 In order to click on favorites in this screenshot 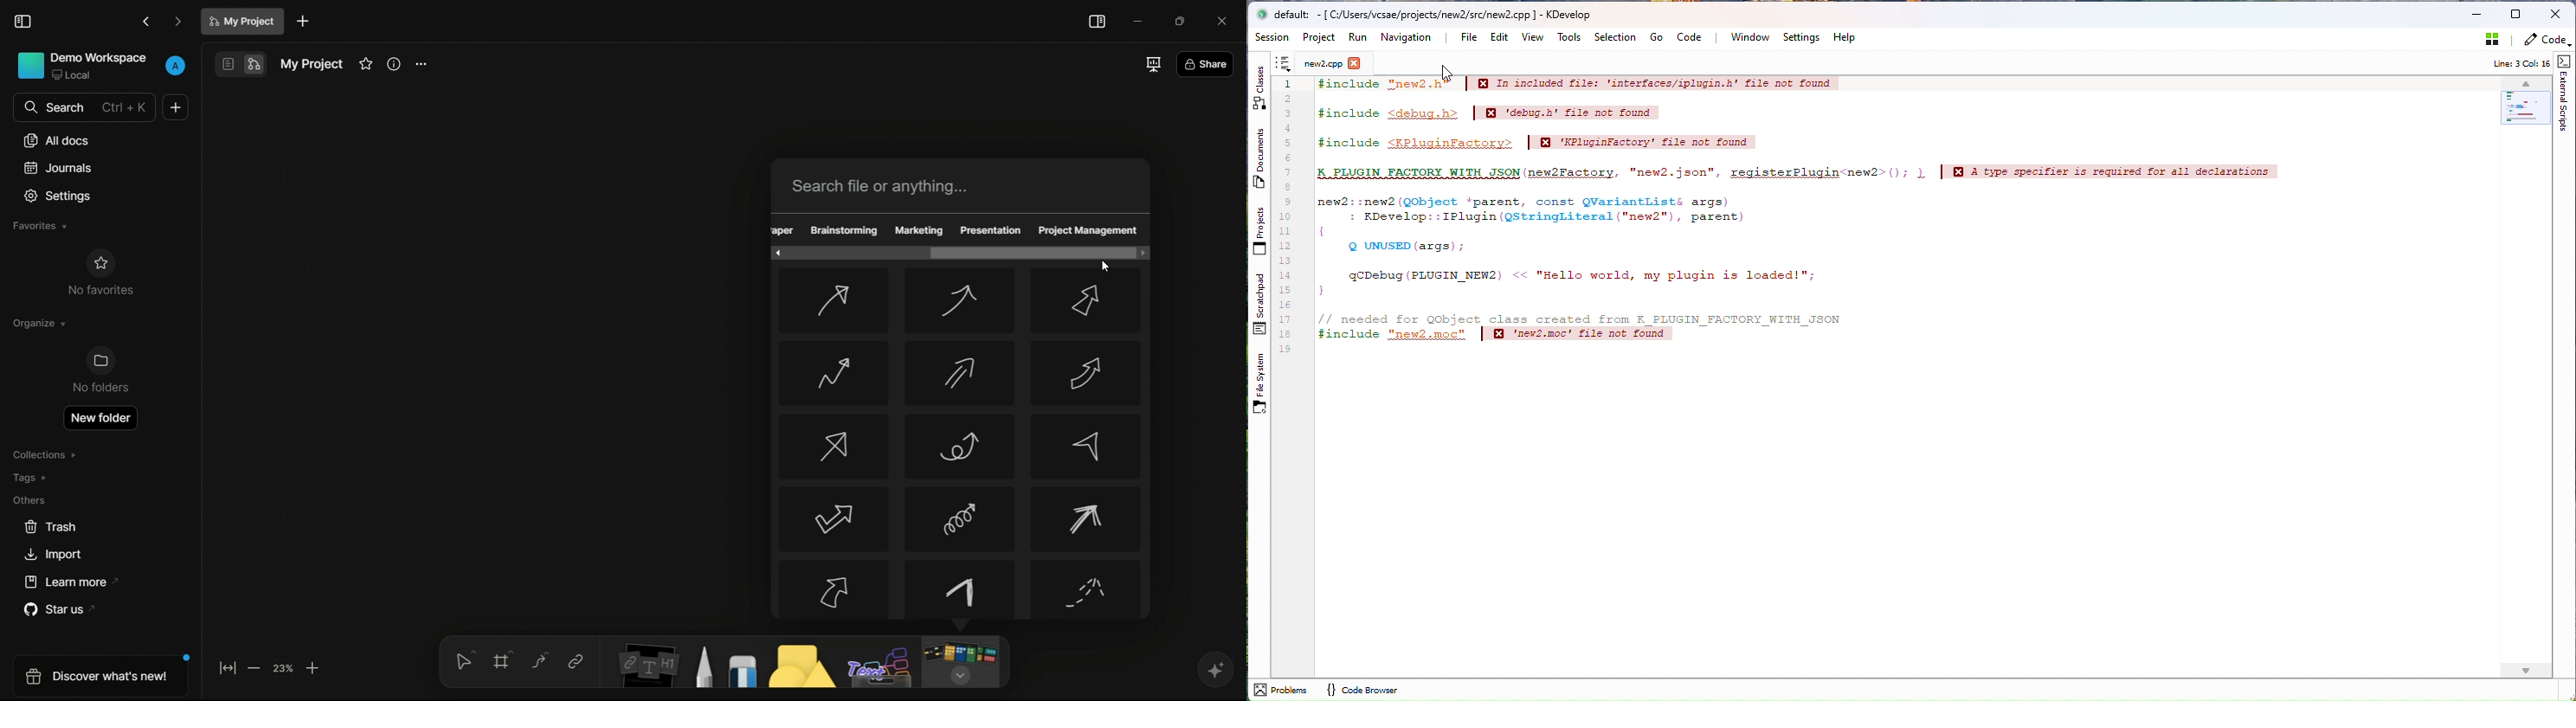, I will do `click(365, 64)`.